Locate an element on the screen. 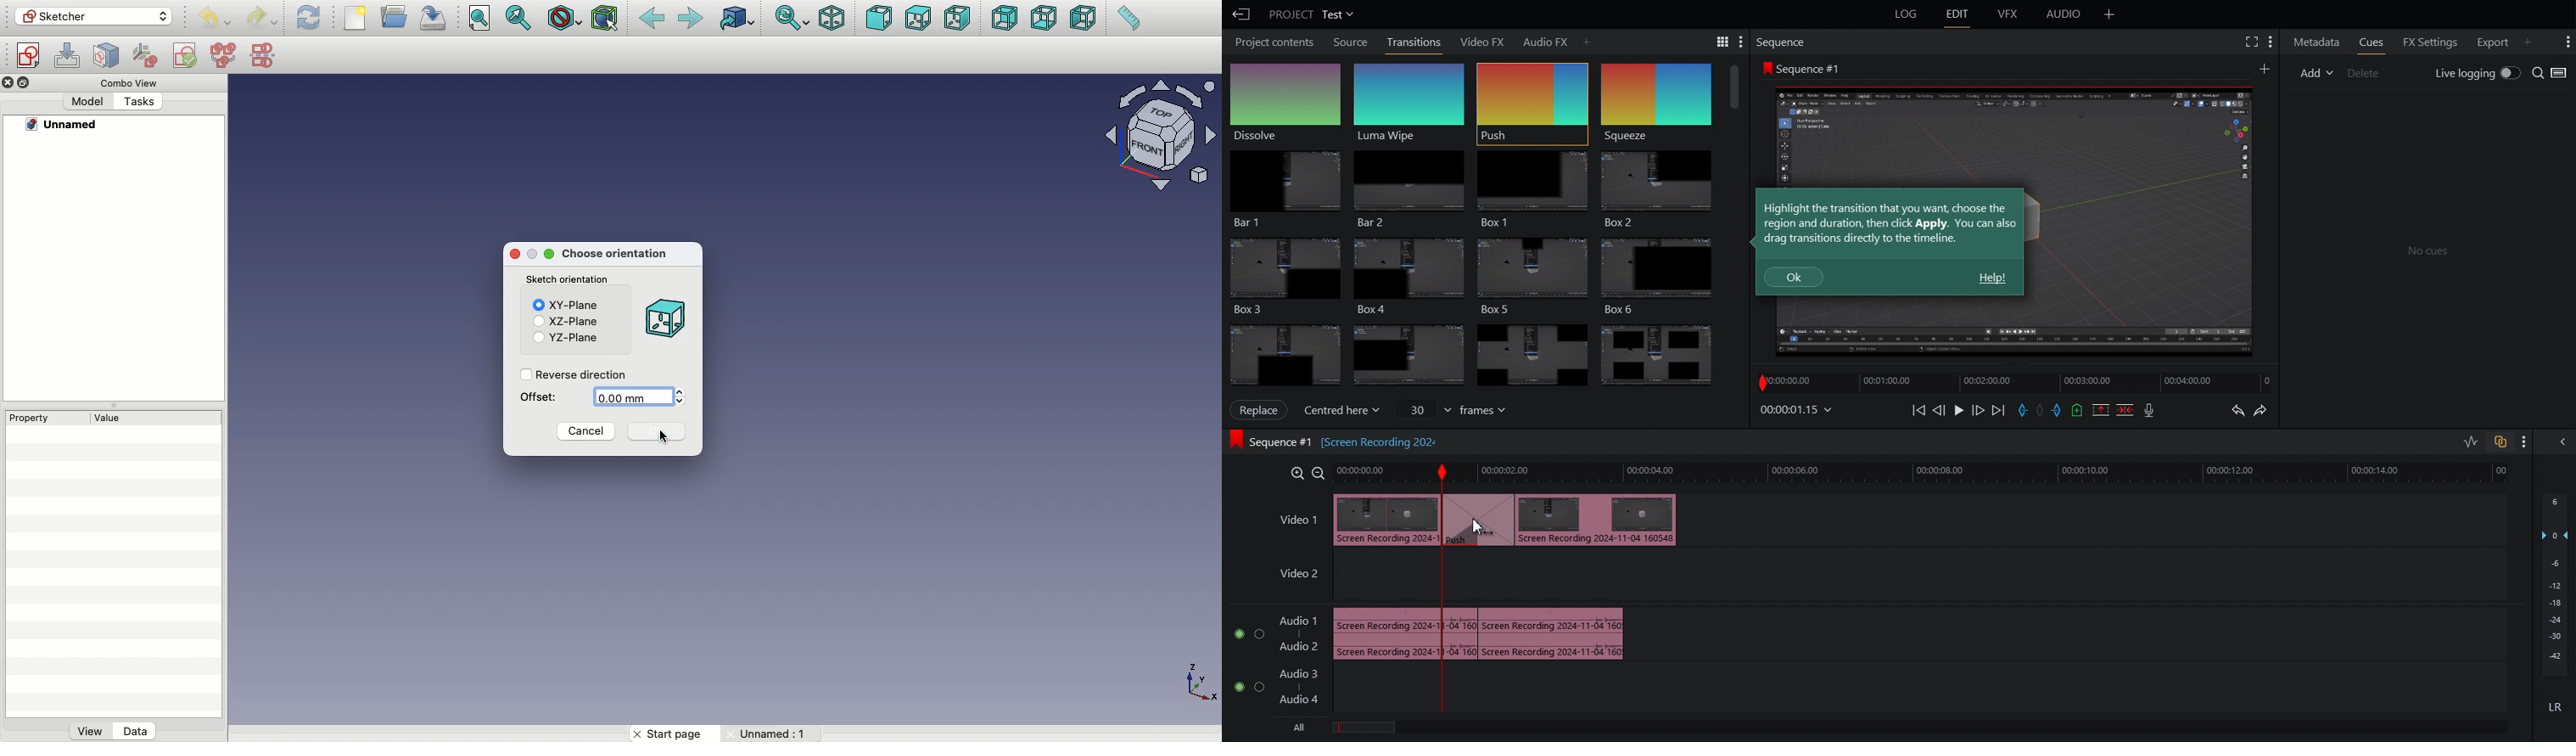 This screenshot has width=2576, height=756. Offset is located at coordinates (538, 397).